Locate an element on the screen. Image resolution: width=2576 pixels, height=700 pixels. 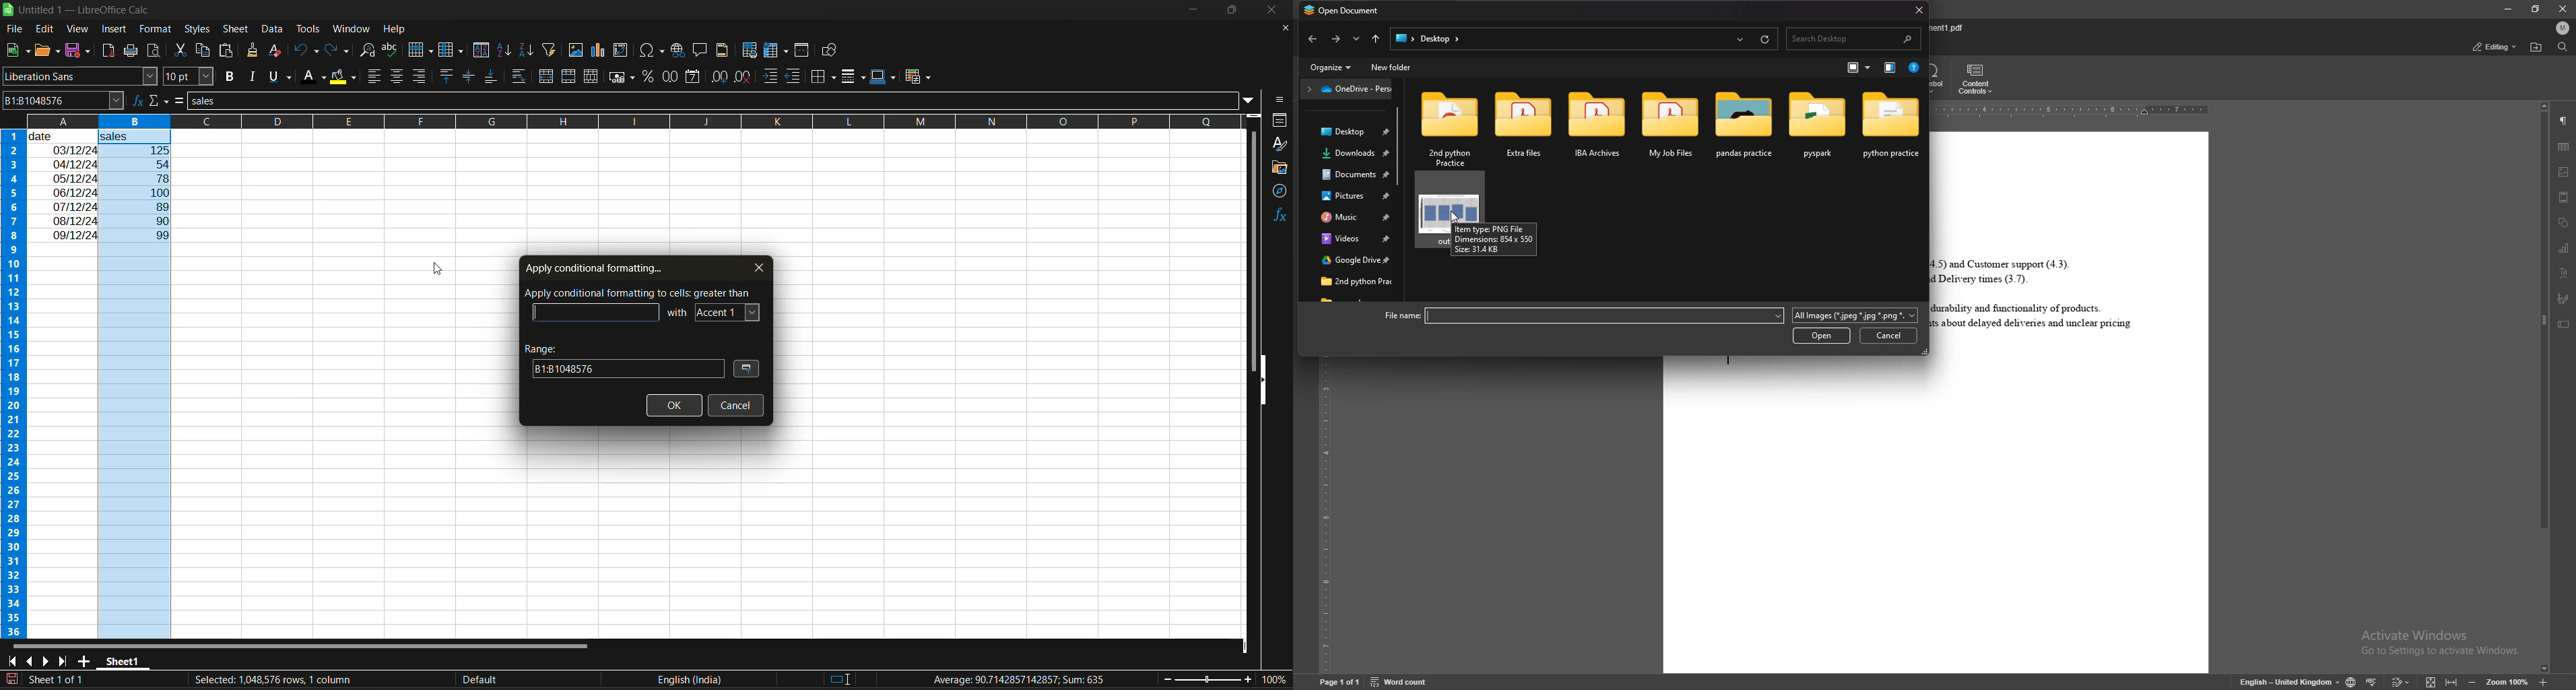
zoom factor is located at coordinates (1272, 681).